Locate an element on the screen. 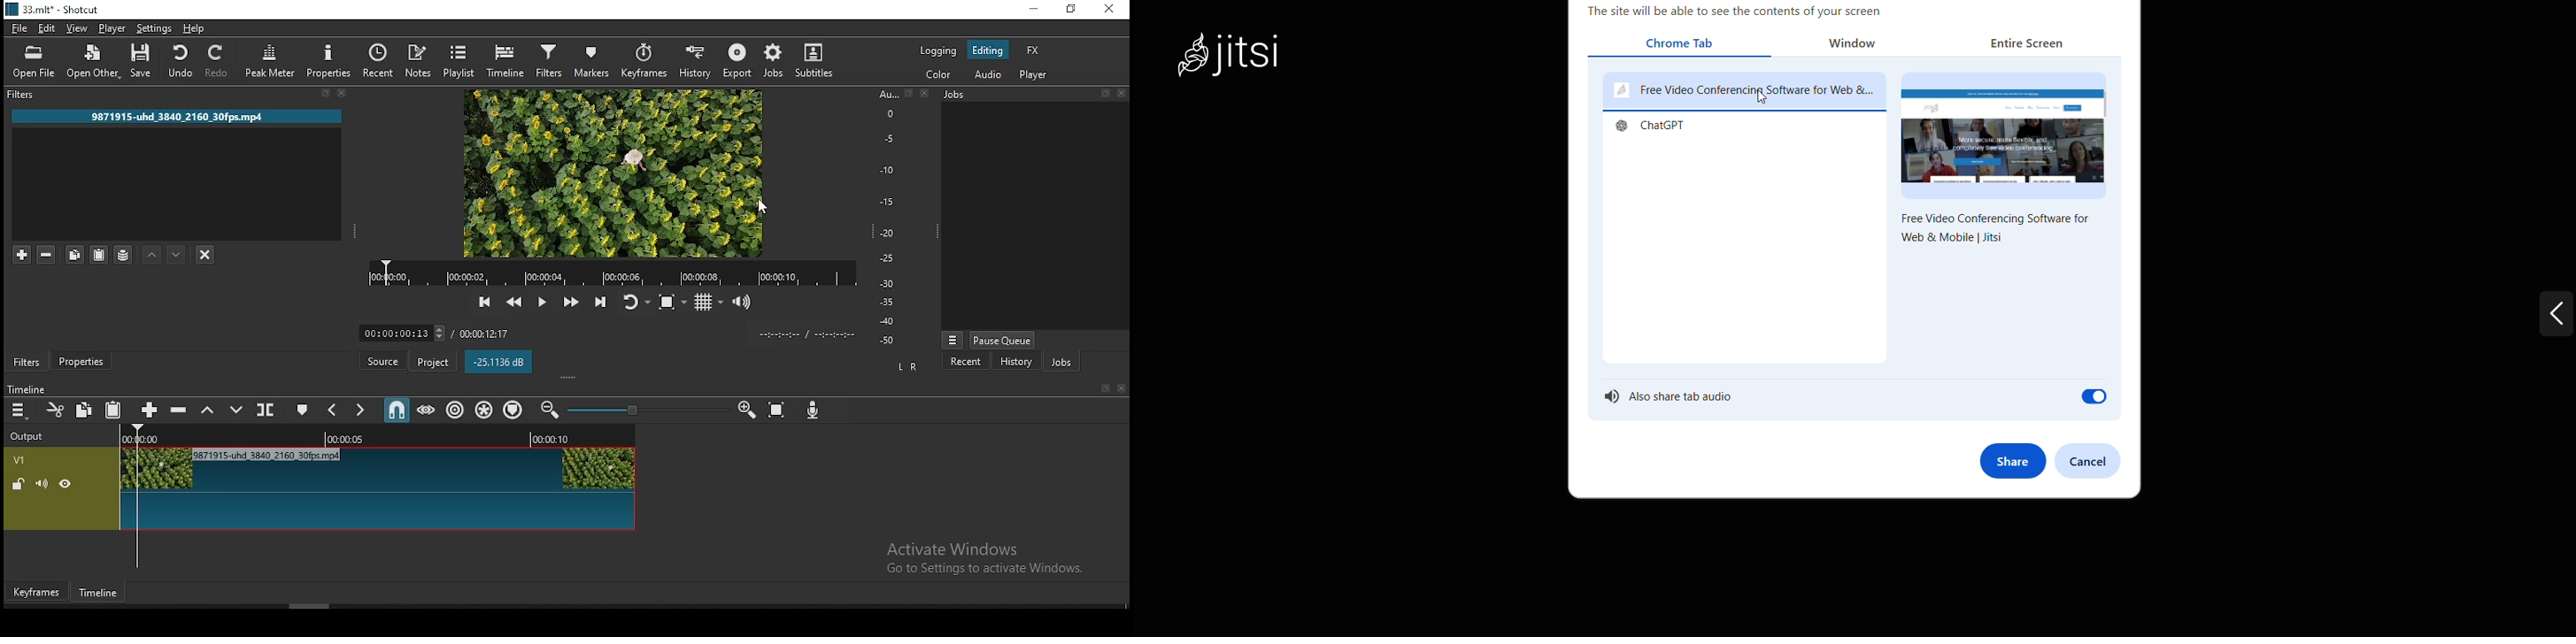 This screenshot has width=2576, height=644. play quickly forward is located at coordinates (569, 303).